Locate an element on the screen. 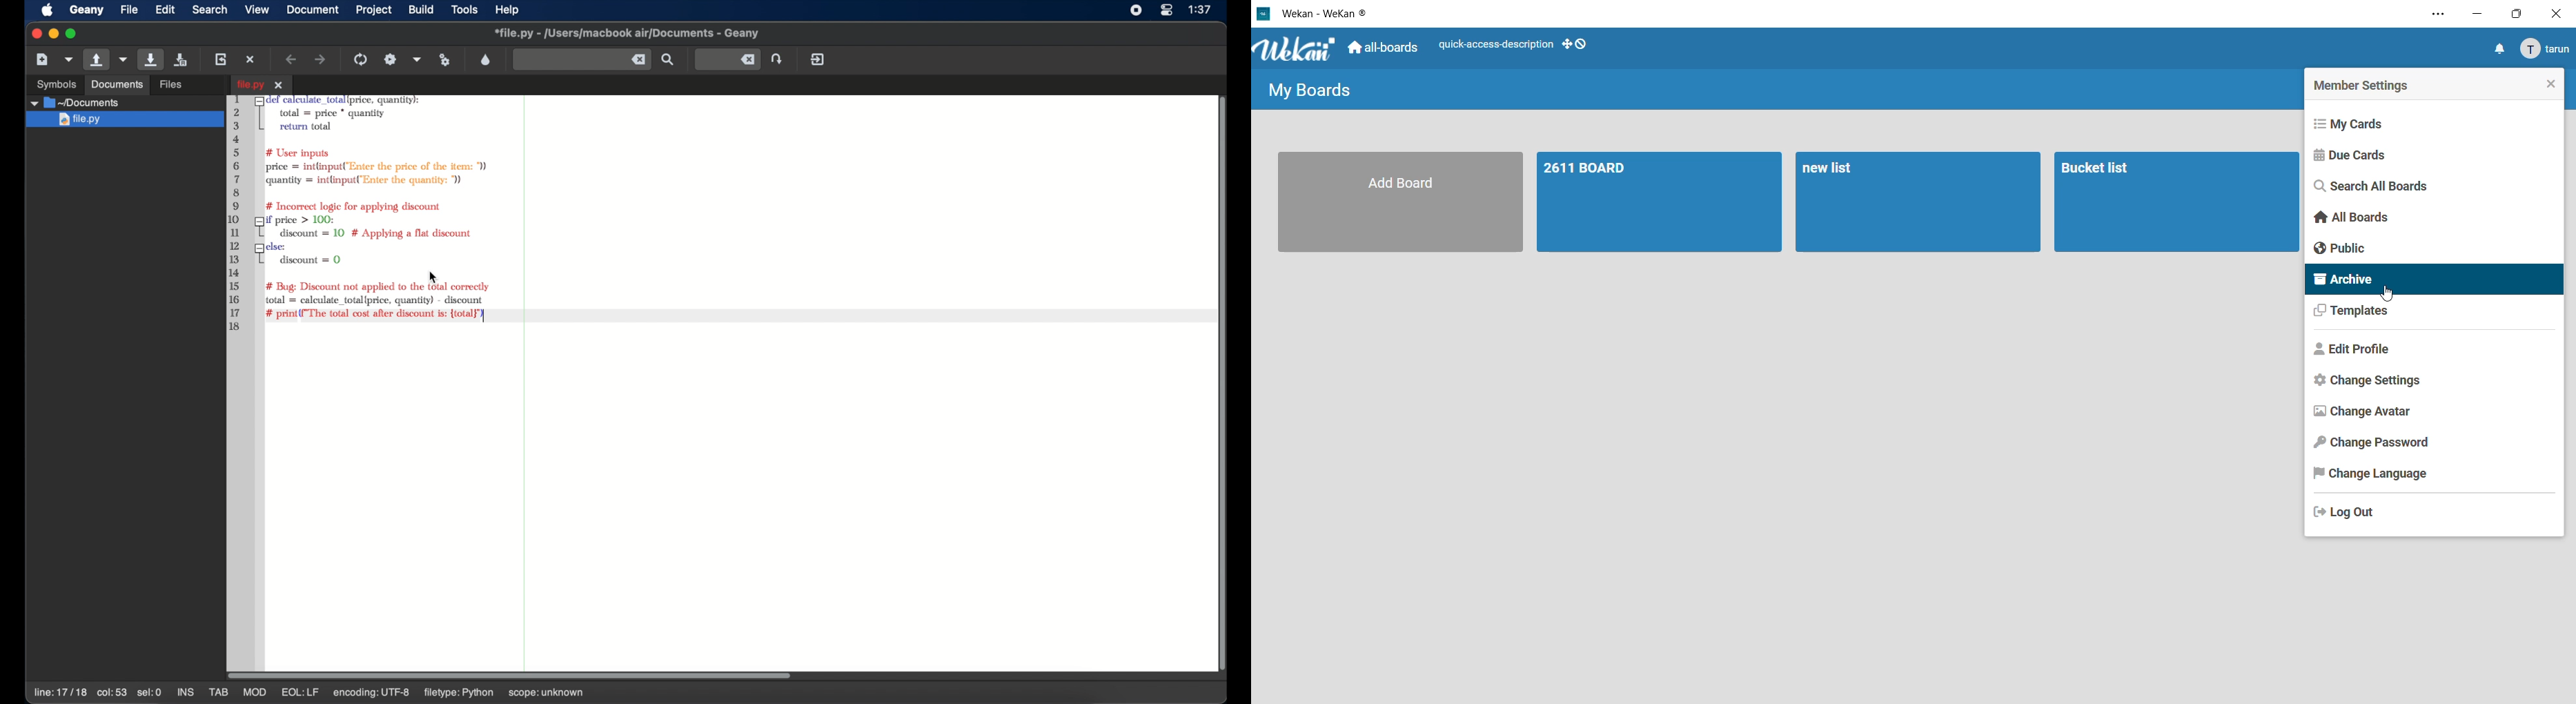 The width and height of the screenshot is (2576, 728). wekan-wekan is located at coordinates (1329, 12).